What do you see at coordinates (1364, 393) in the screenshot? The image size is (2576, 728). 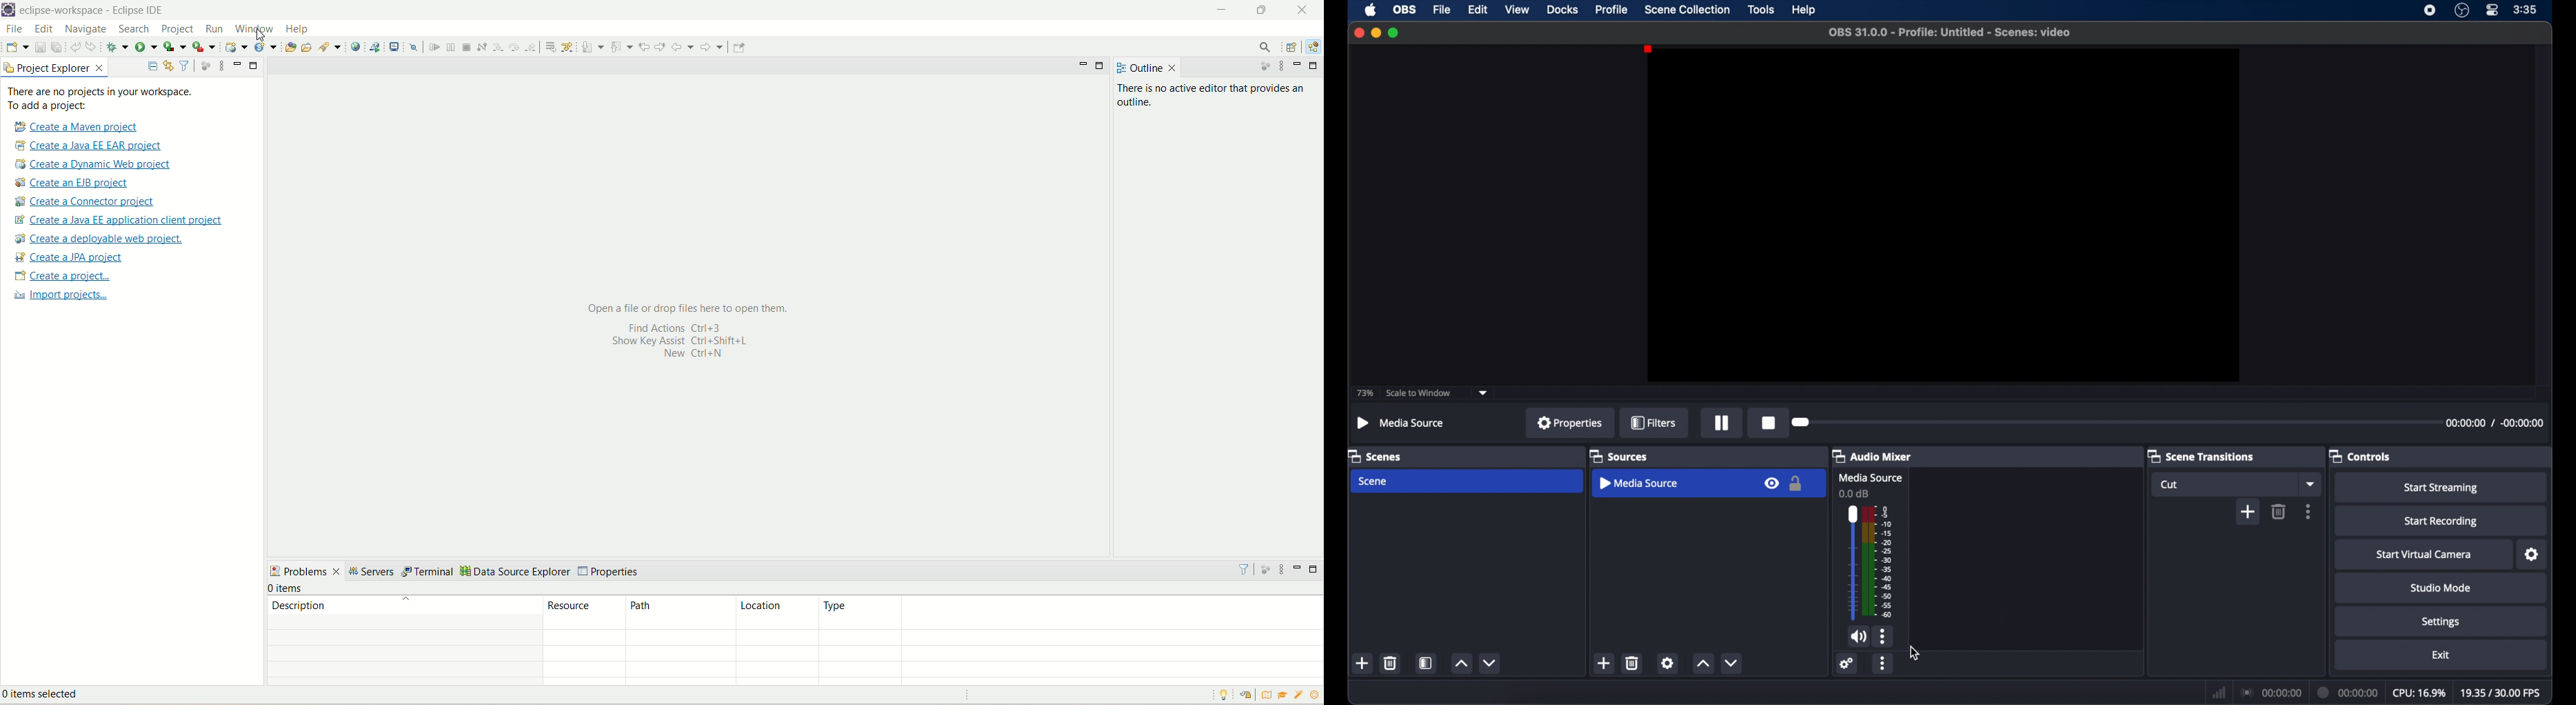 I see `73%` at bounding box center [1364, 393].